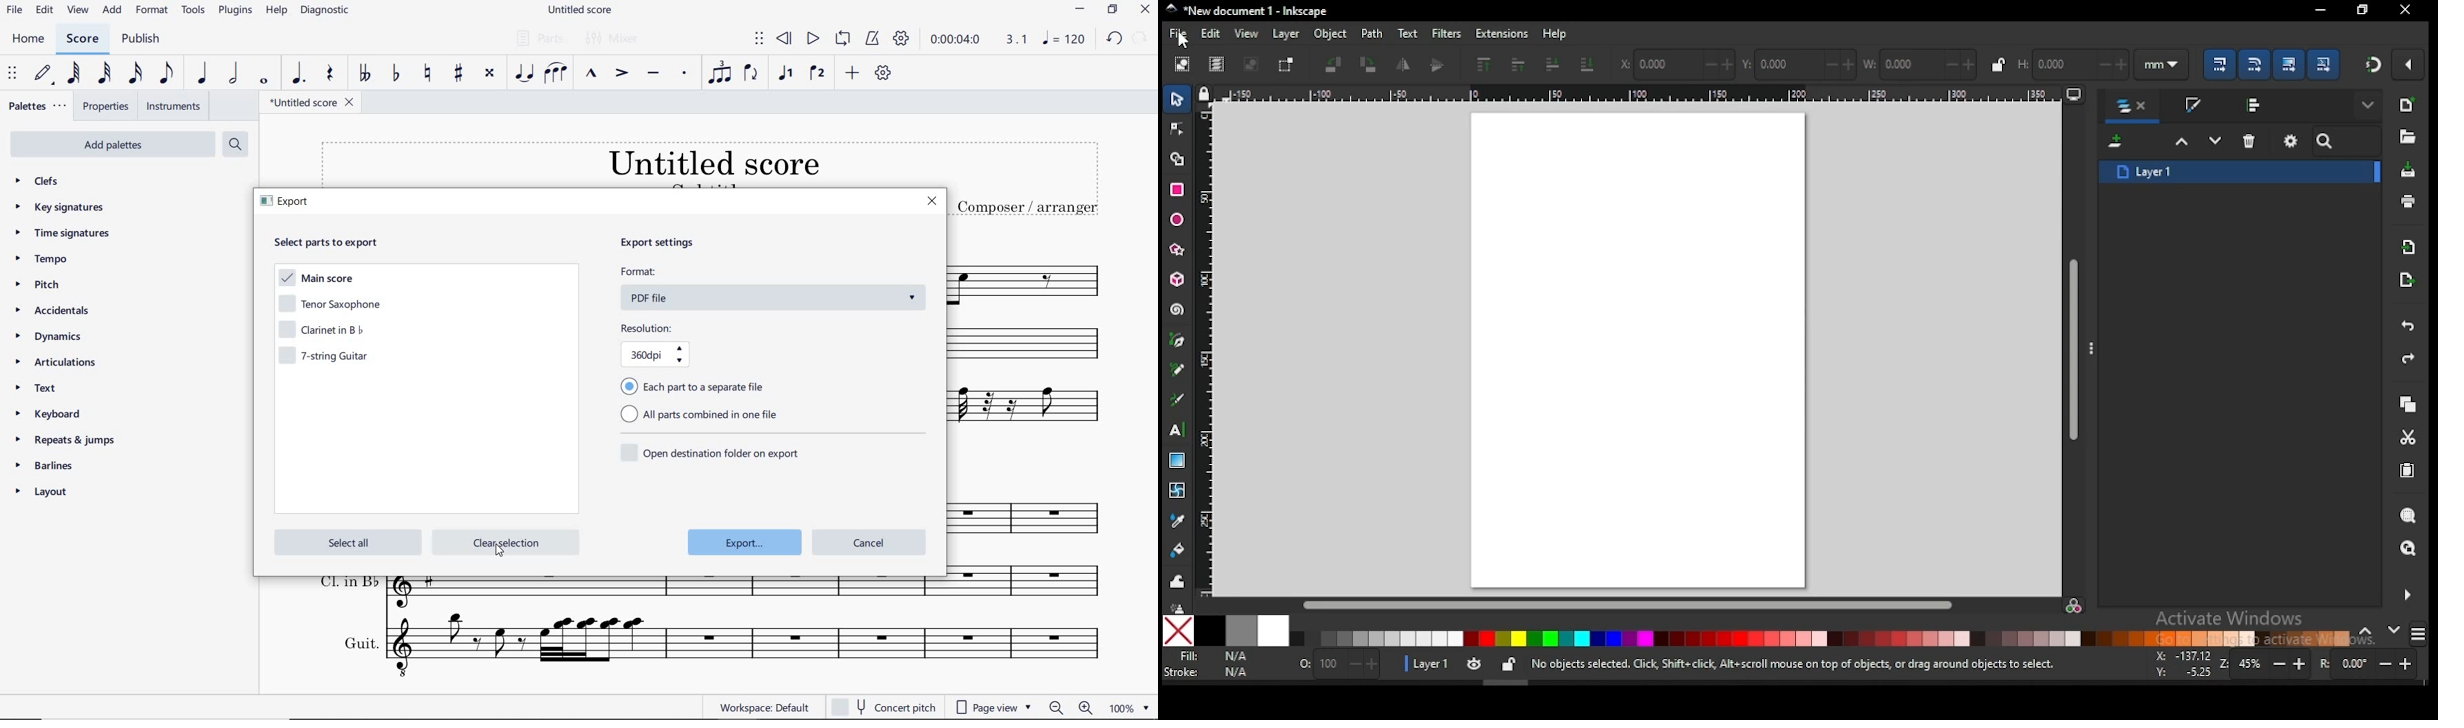 This screenshot has width=2464, height=728. What do you see at coordinates (2406, 137) in the screenshot?
I see `open` at bounding box center [2406, 137].